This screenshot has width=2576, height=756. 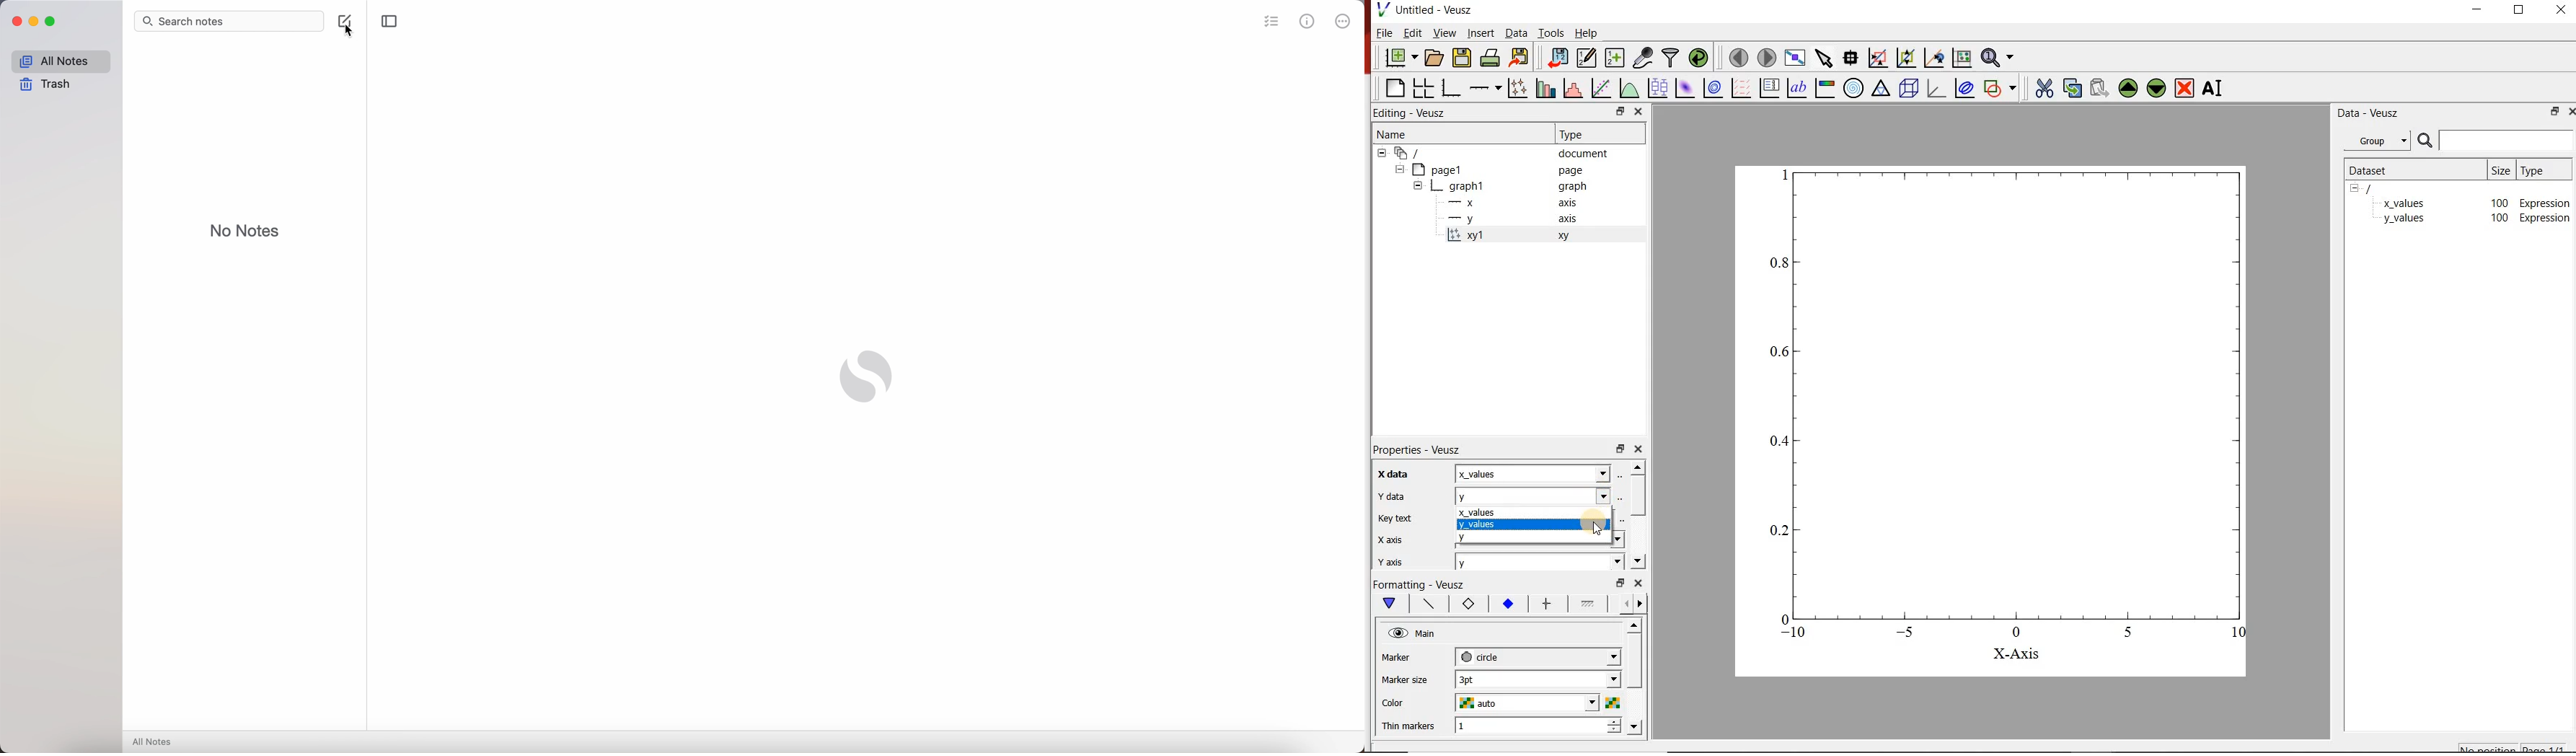 What do you see at coordinates (1623, 604) in the screenshot?
I see `previous options` at bounding box center [1623, 604].